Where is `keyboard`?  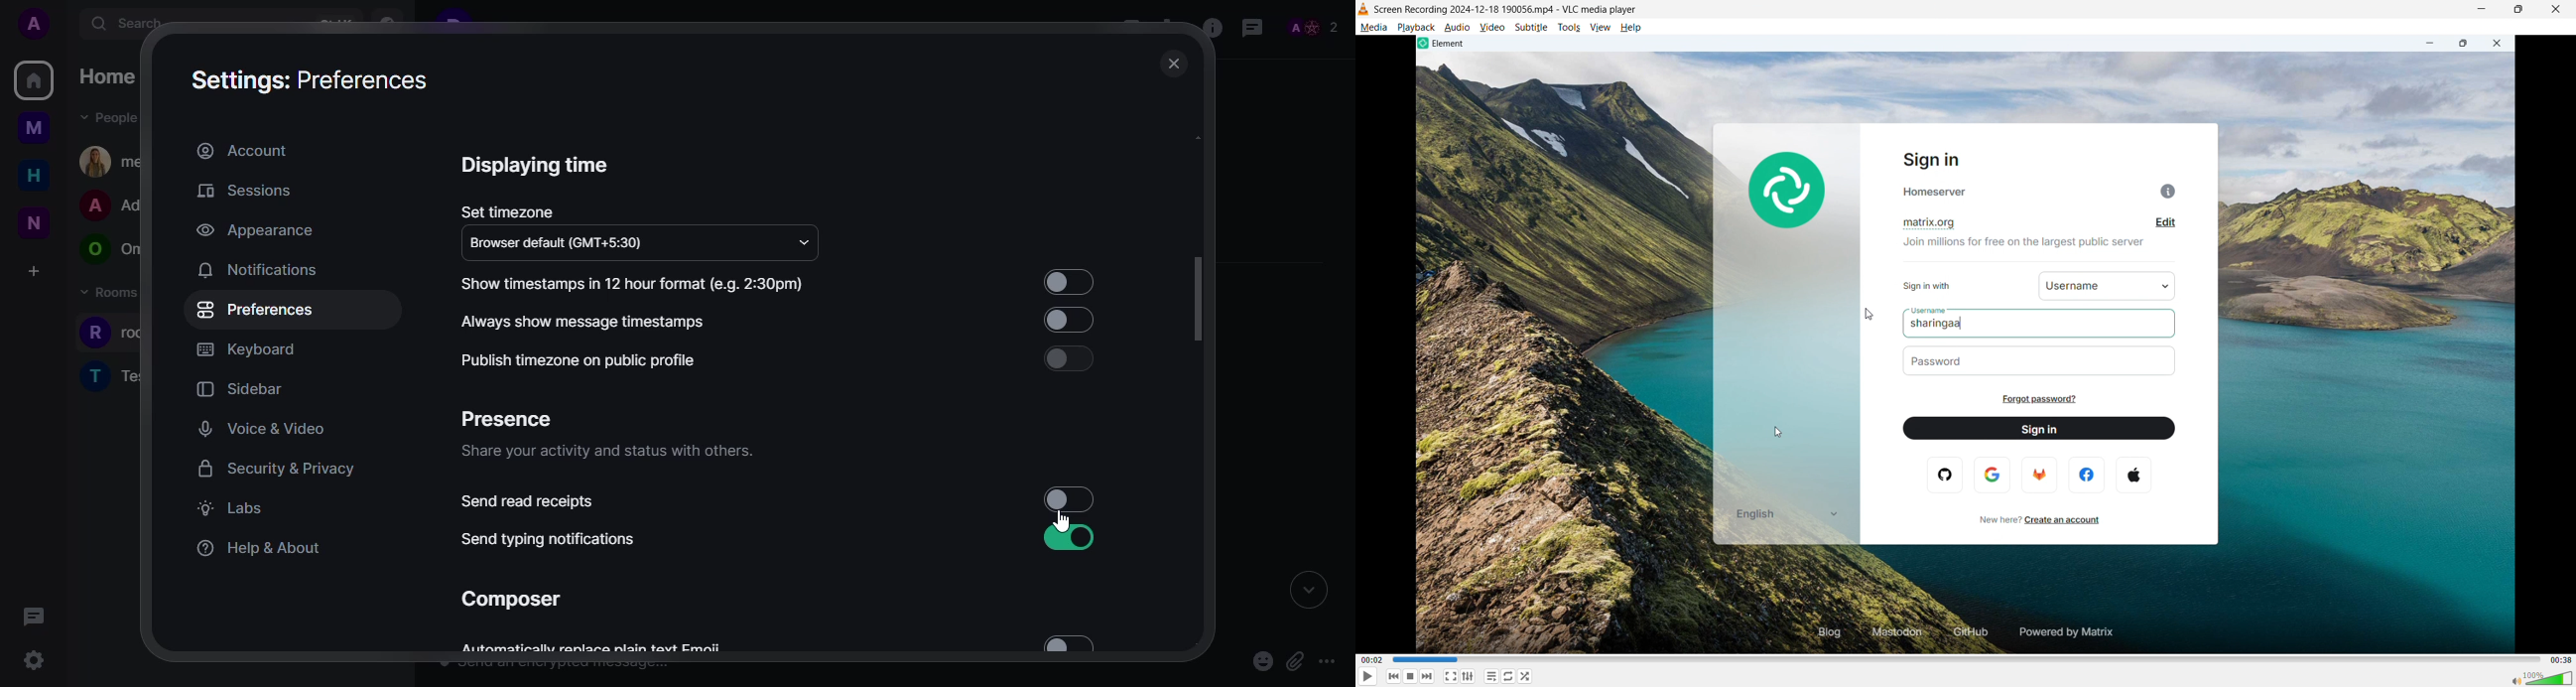
keyboard is located at coordinates (246, 349).